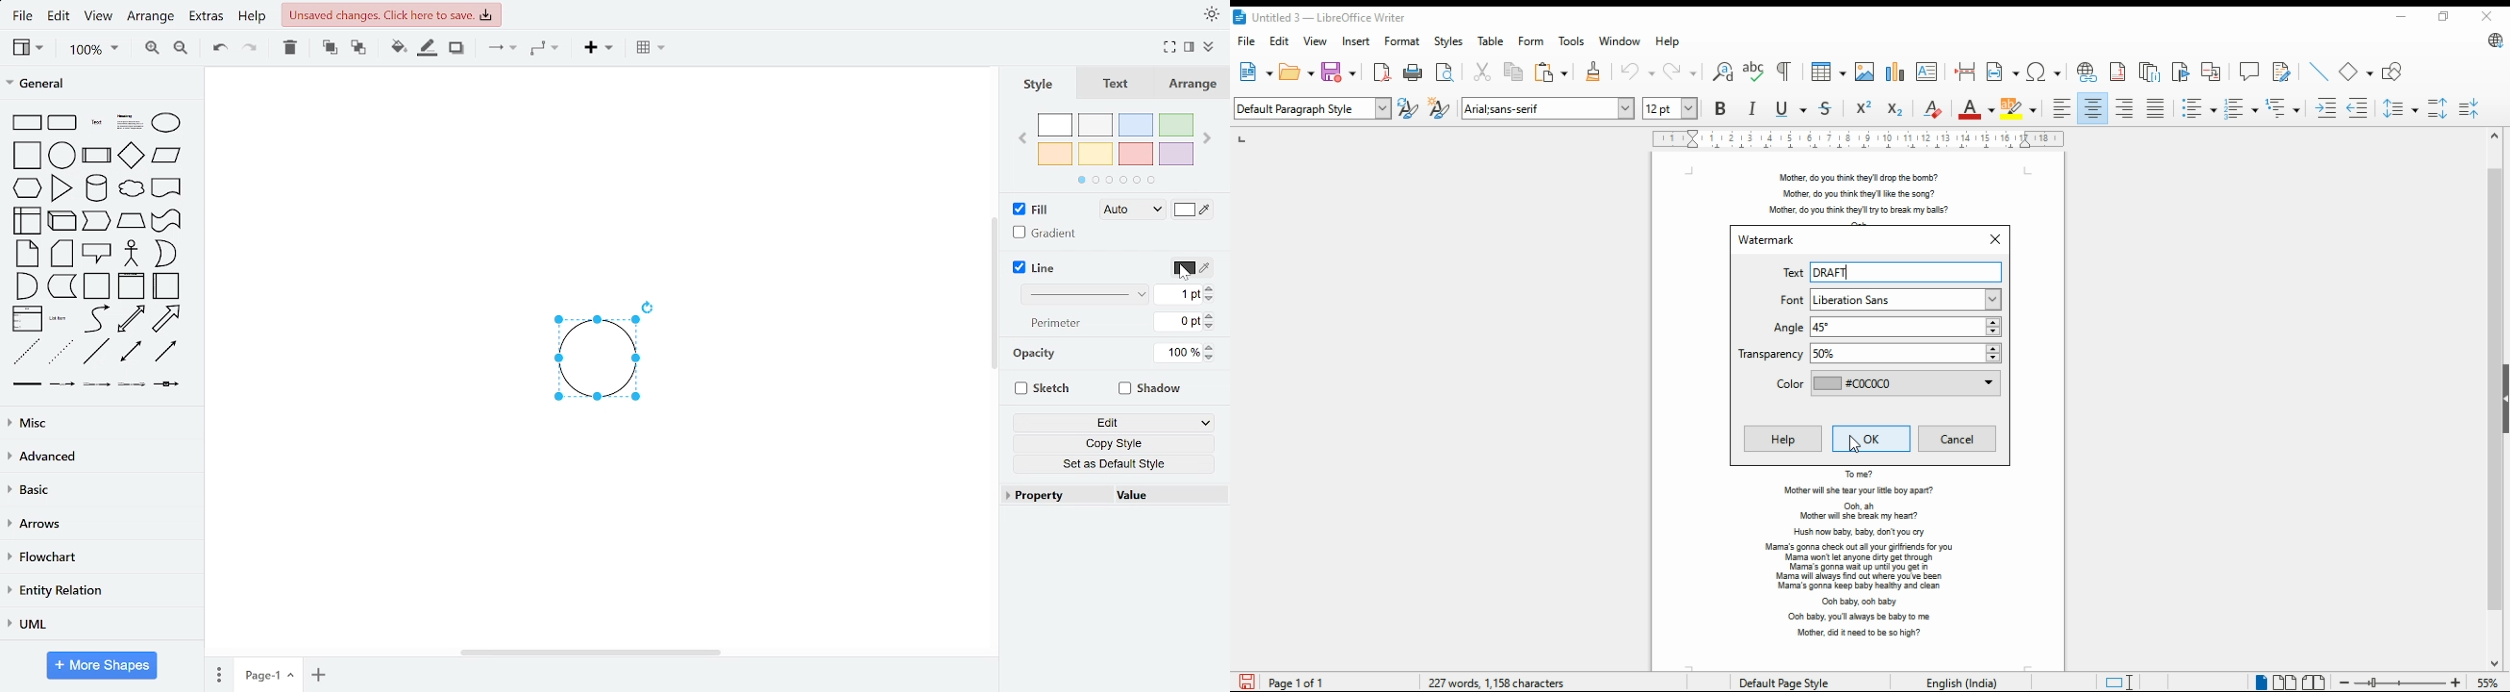  What do you see at coordinates (1178, 321) in the screenshot?
I see `change perimeter` at bounding box center [1178, 321].